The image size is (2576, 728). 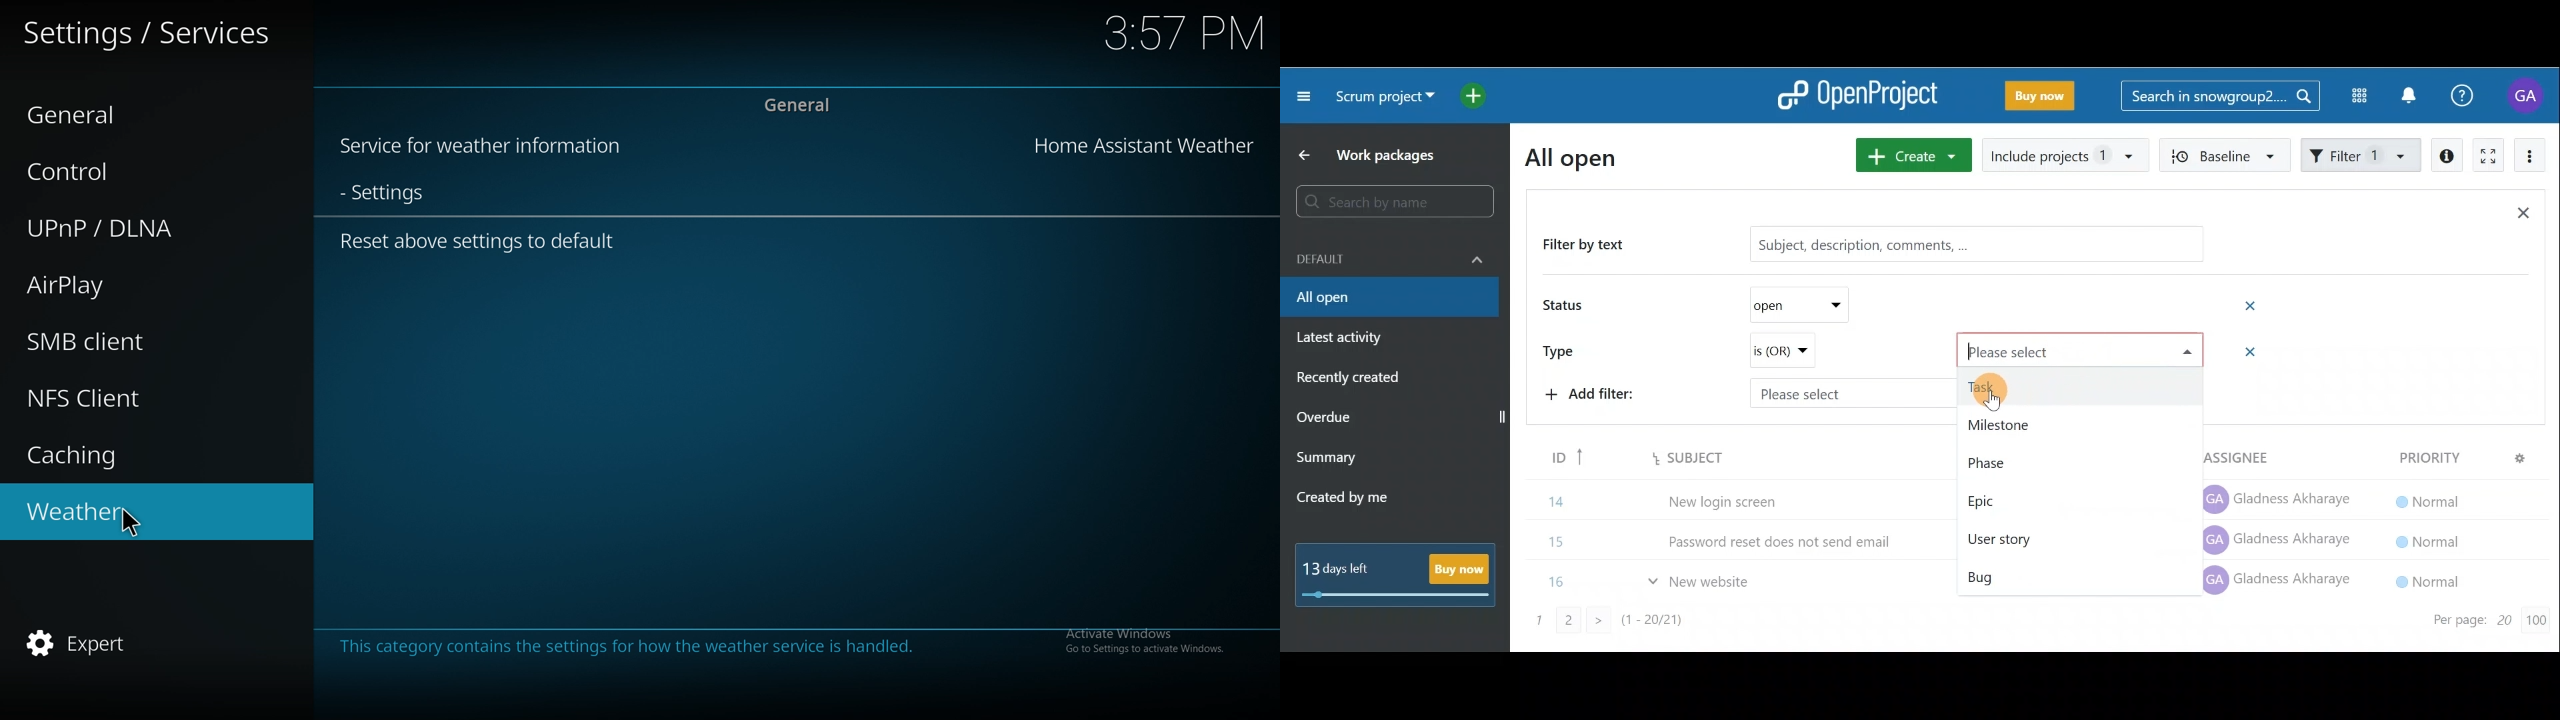 I want to click on Time, so click(x=1186, y=35).